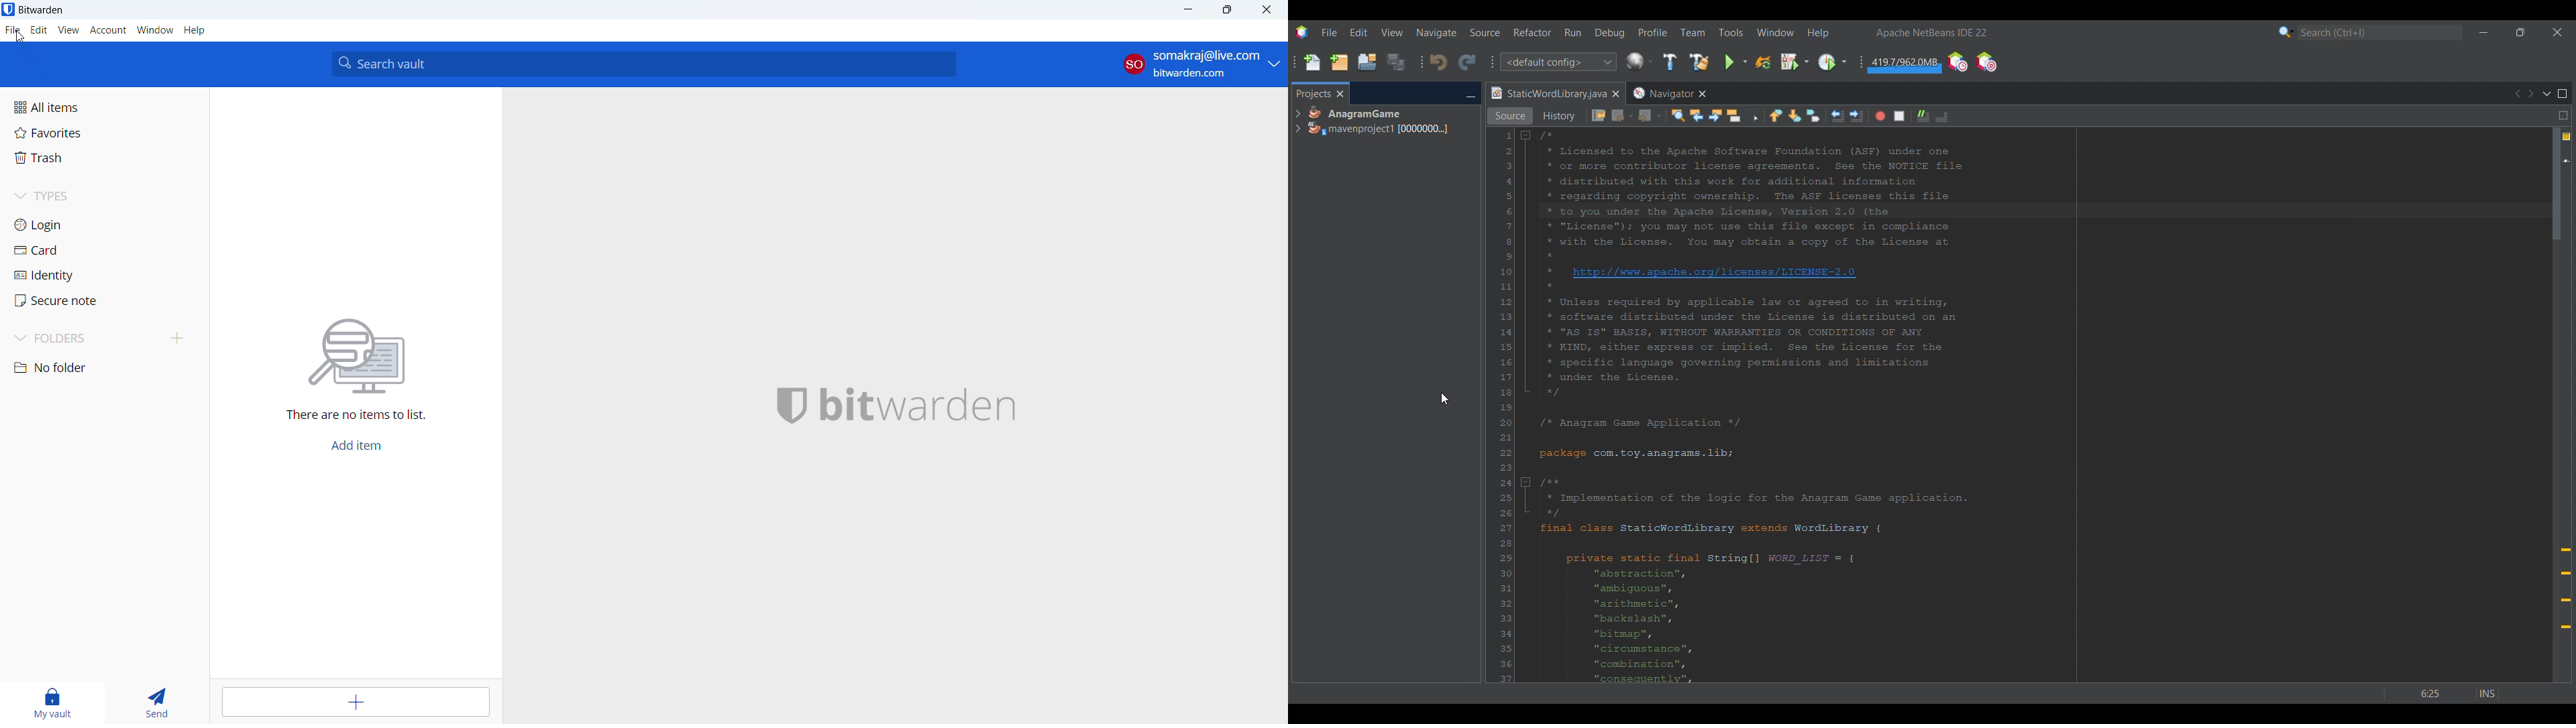 The image size is (2576, 728). I want to click on bitwarden, so click(928, 402).